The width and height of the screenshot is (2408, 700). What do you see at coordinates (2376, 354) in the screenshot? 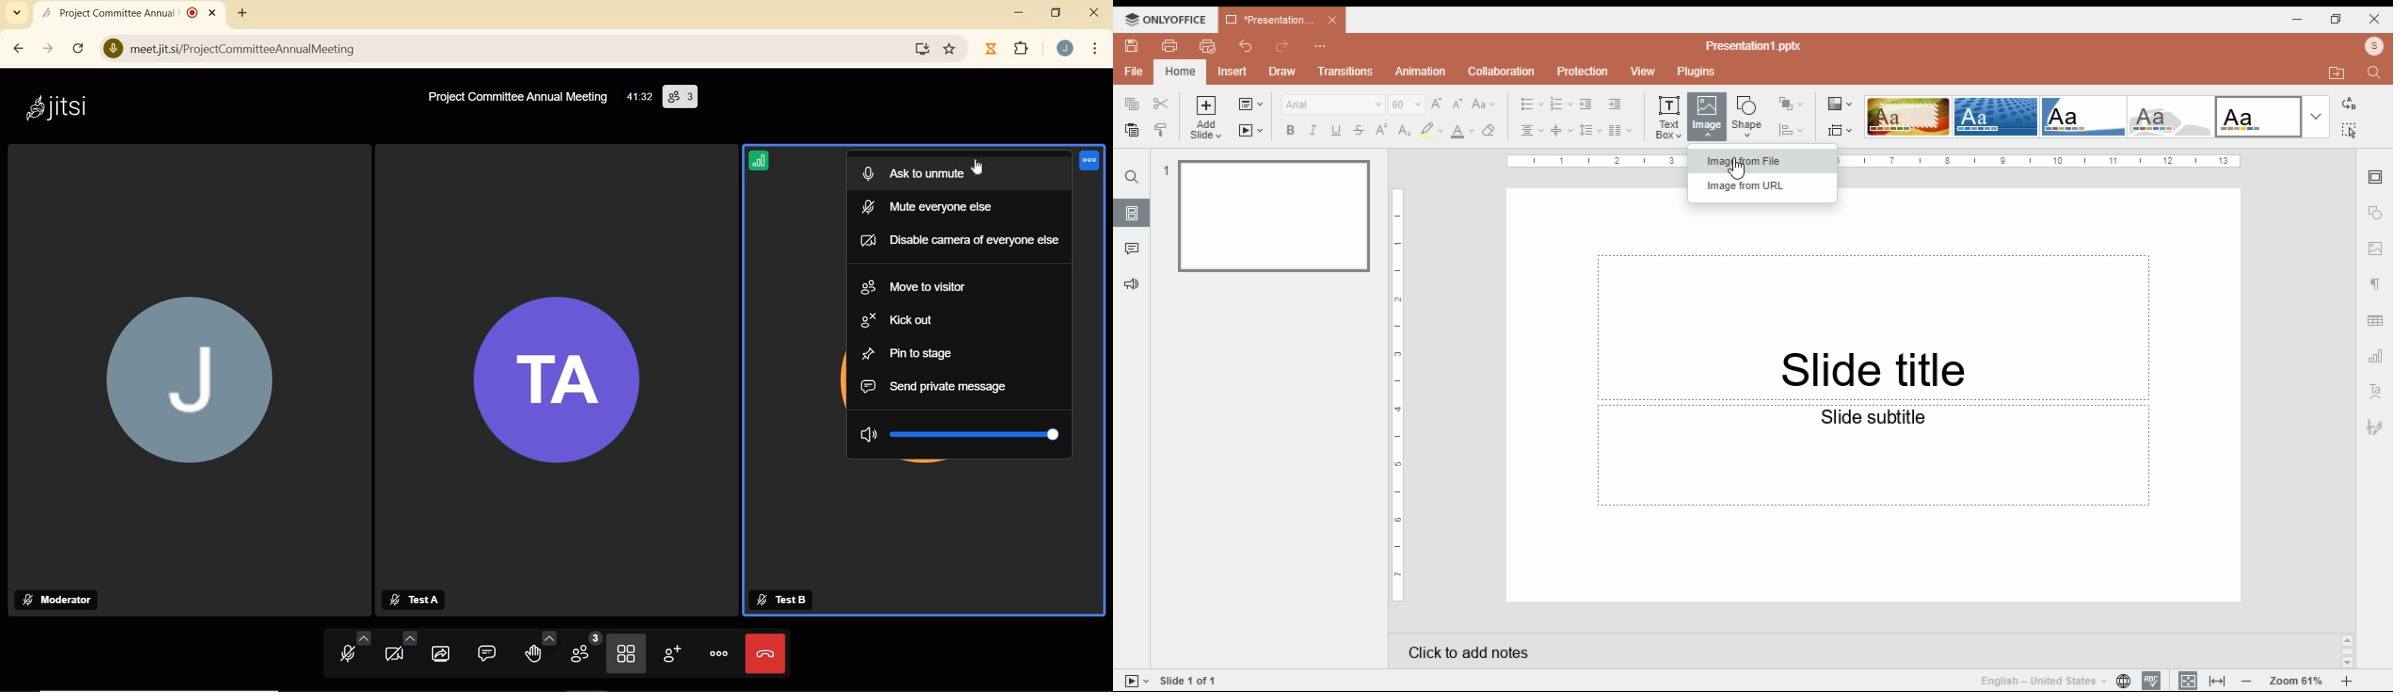
I see `charts  settings` at bounding box center [2376, 354].